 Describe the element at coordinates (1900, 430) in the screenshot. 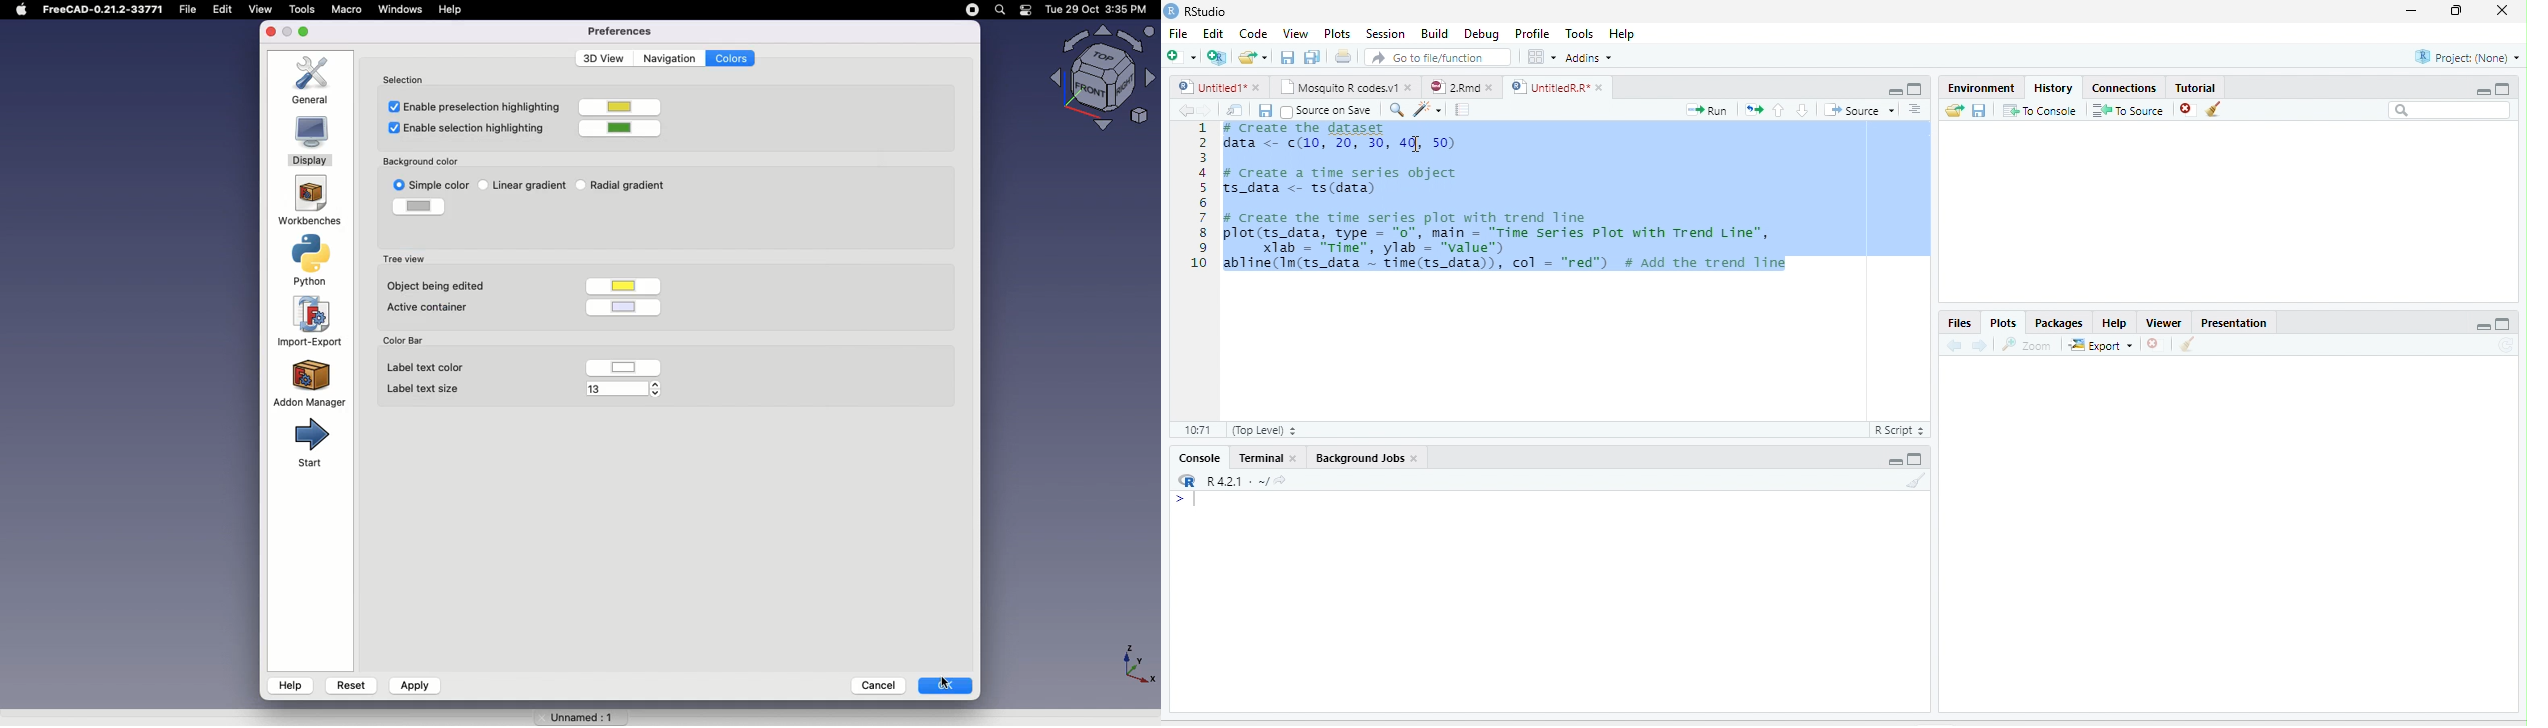

I see `R Script` at that location.